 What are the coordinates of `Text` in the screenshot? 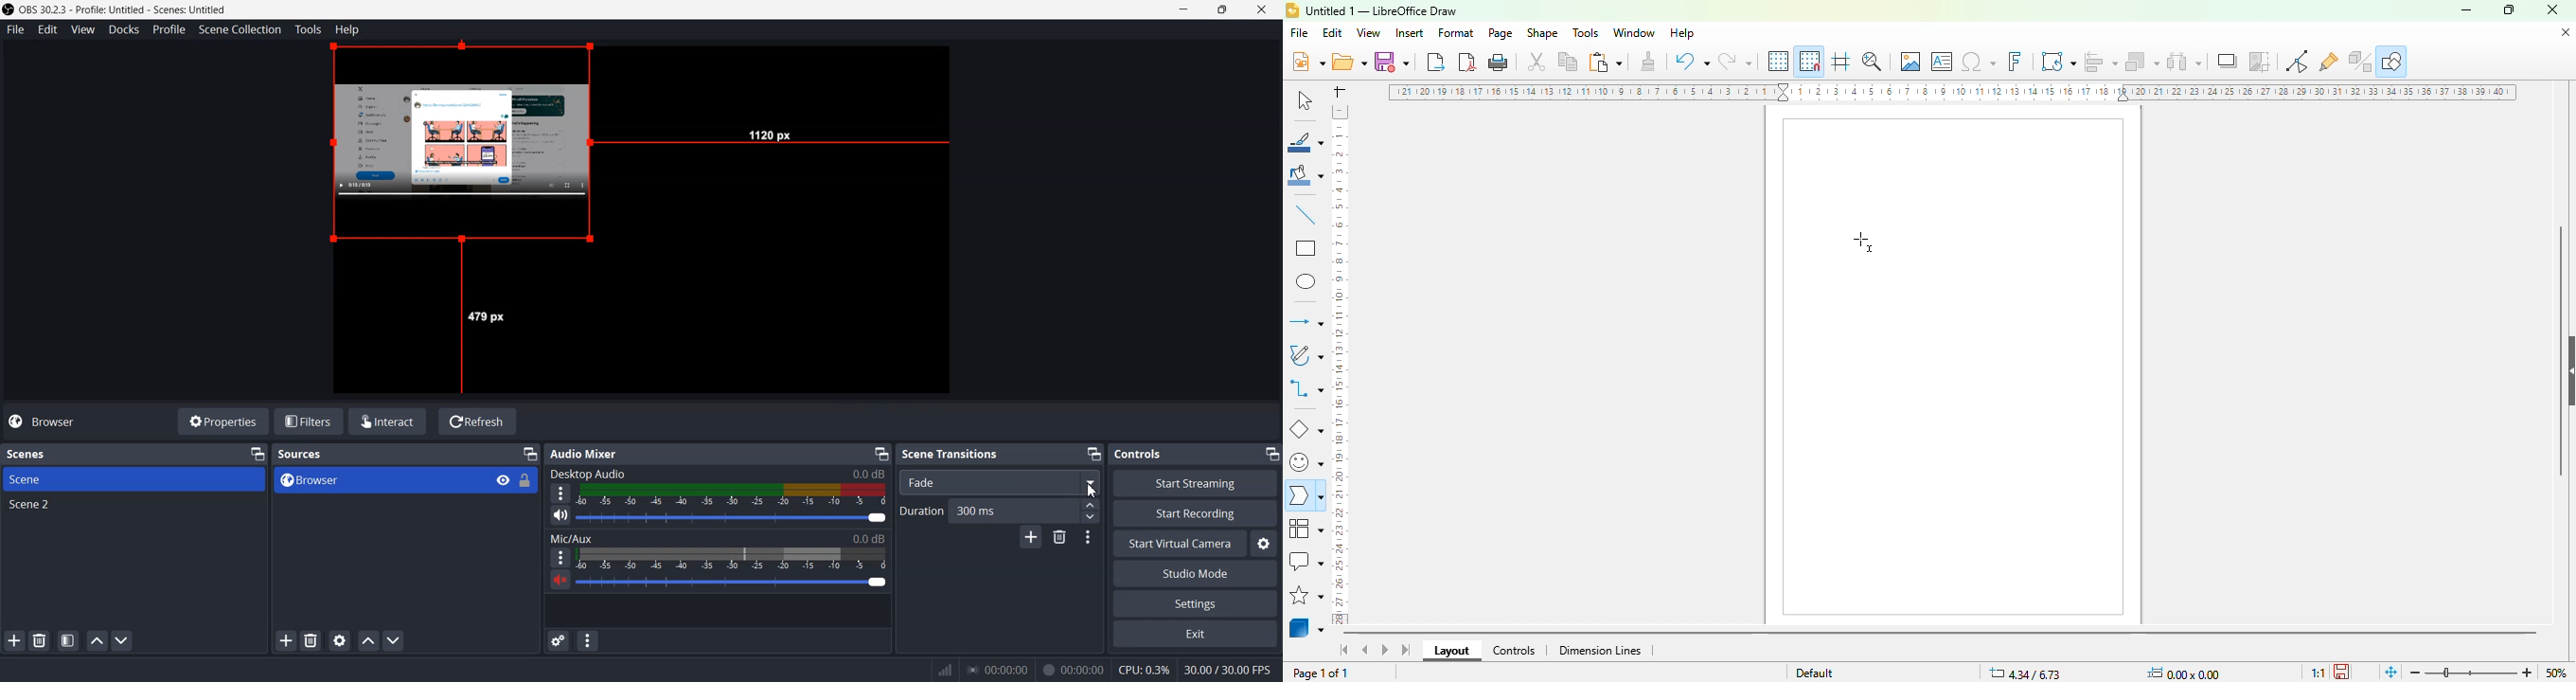 It's located at (717, 473).